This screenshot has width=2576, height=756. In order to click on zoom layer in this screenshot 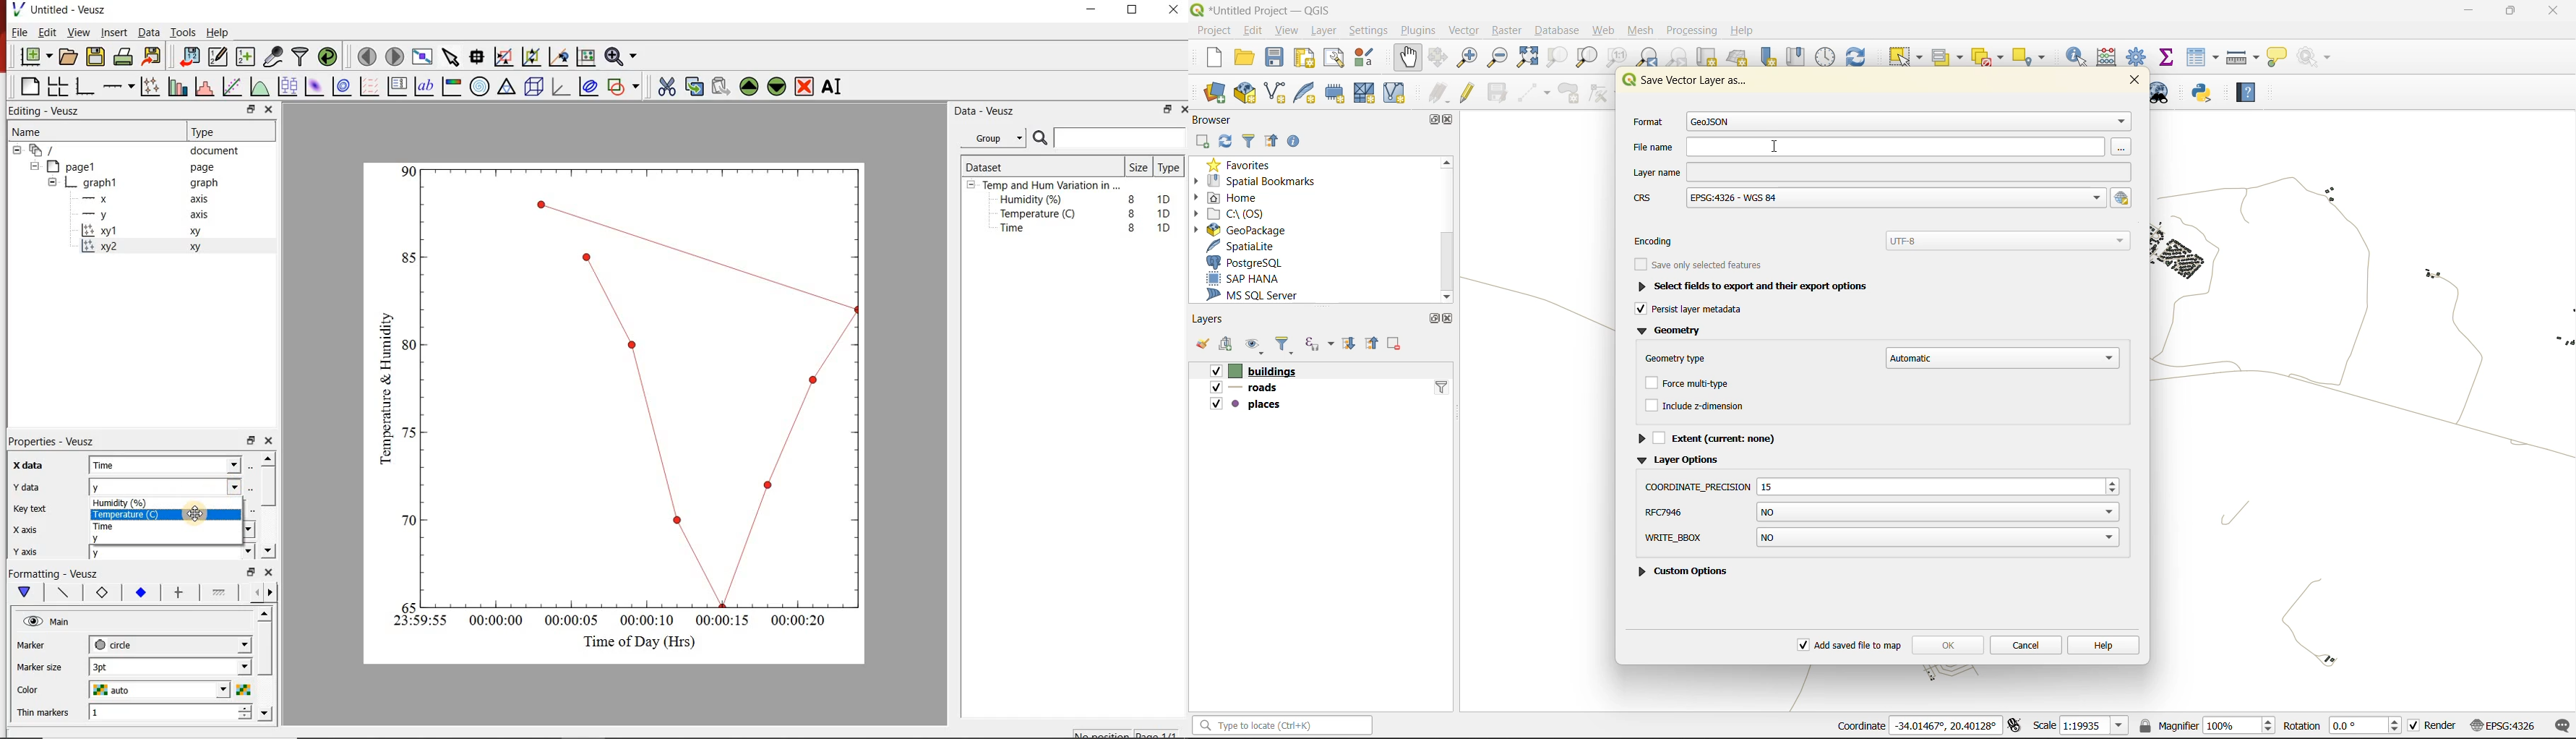, I will do `click(1586, 58)`.